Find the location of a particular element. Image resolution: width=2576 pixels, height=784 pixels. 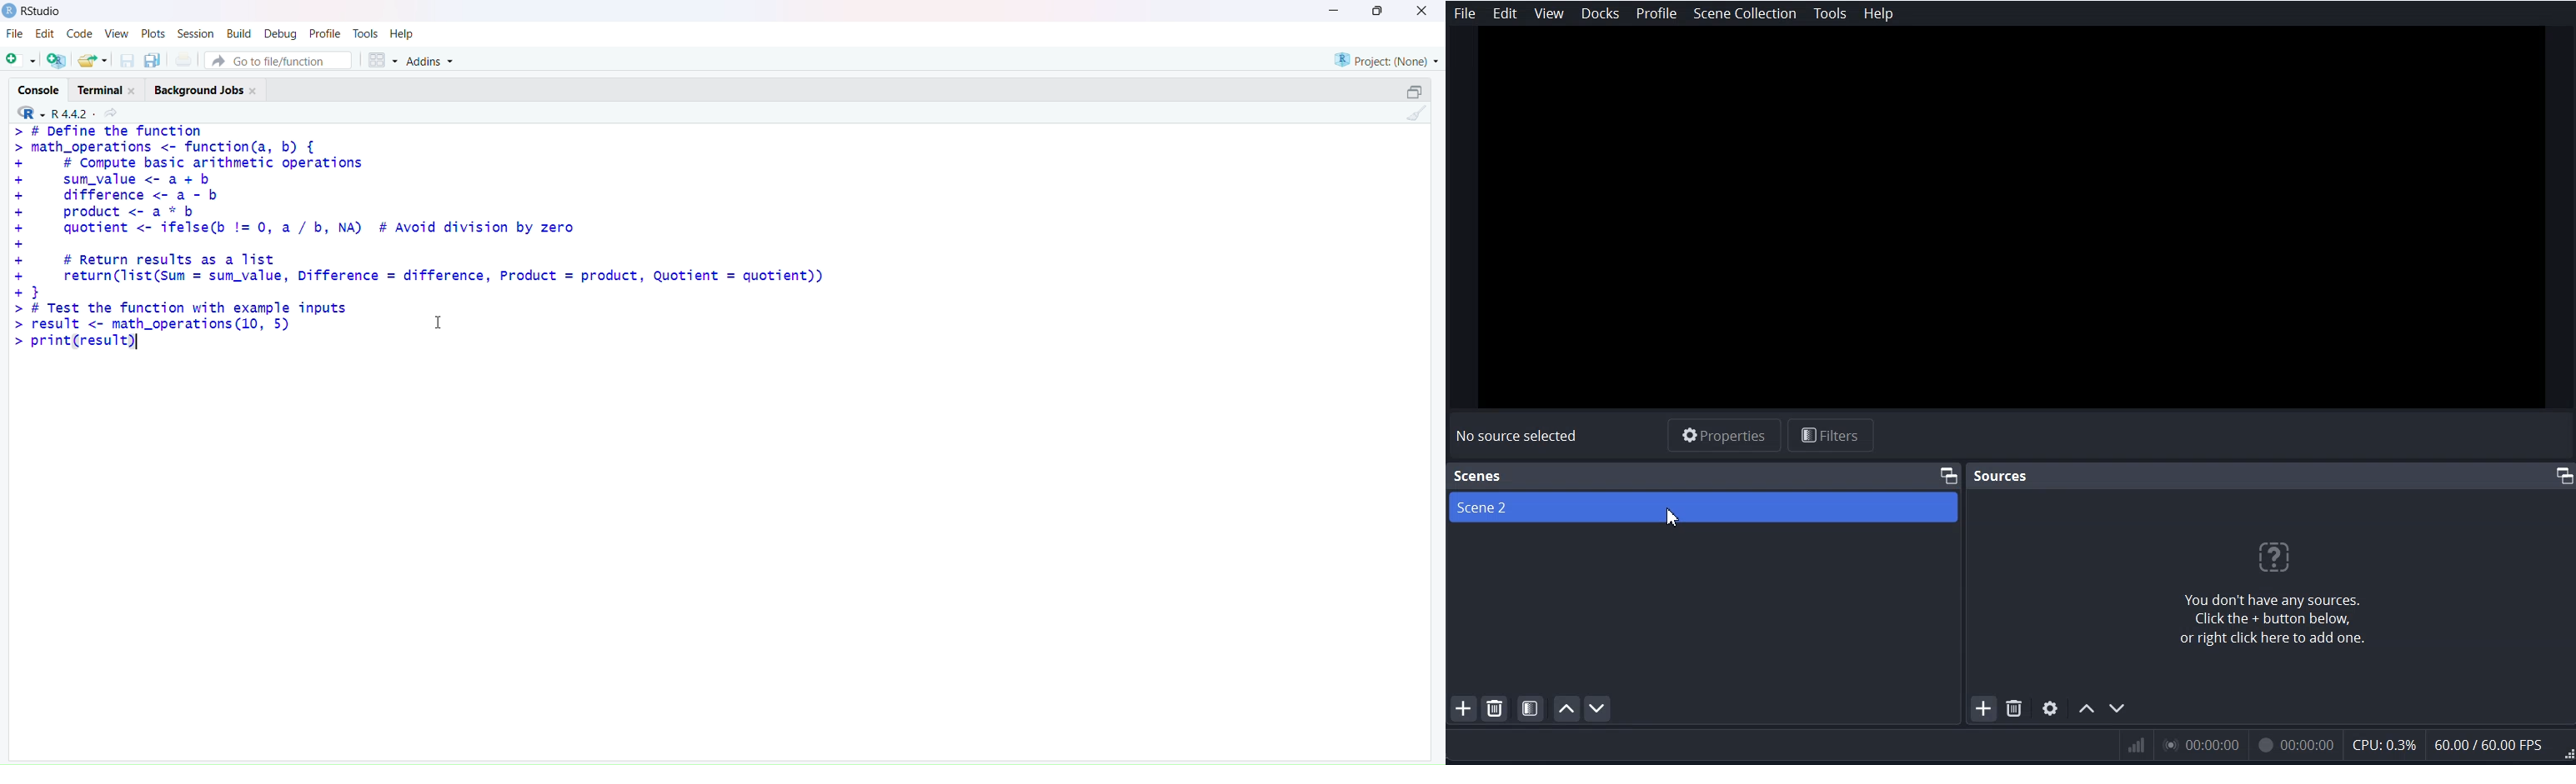

R 4.4.2 is located at coordinates (69, 113).